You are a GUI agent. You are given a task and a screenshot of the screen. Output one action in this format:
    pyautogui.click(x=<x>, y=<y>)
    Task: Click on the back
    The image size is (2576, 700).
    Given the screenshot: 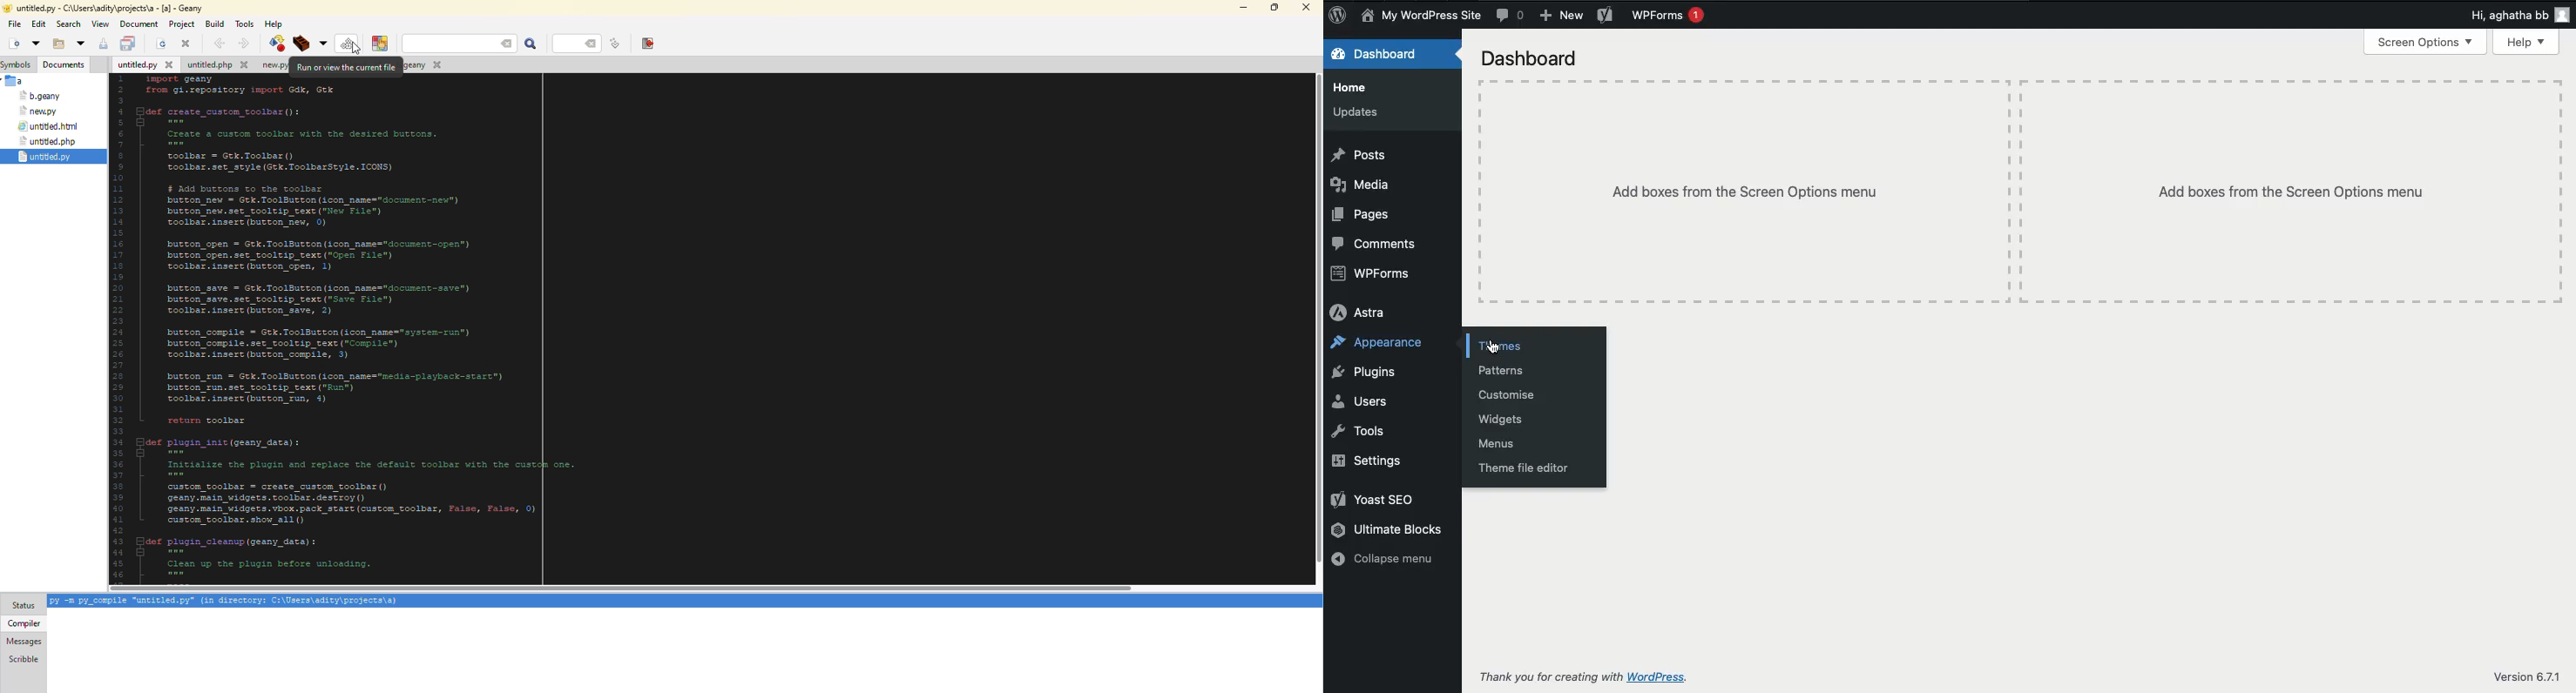 What is the action you would take?
    pyautogui.click(x=218, y=43)
    